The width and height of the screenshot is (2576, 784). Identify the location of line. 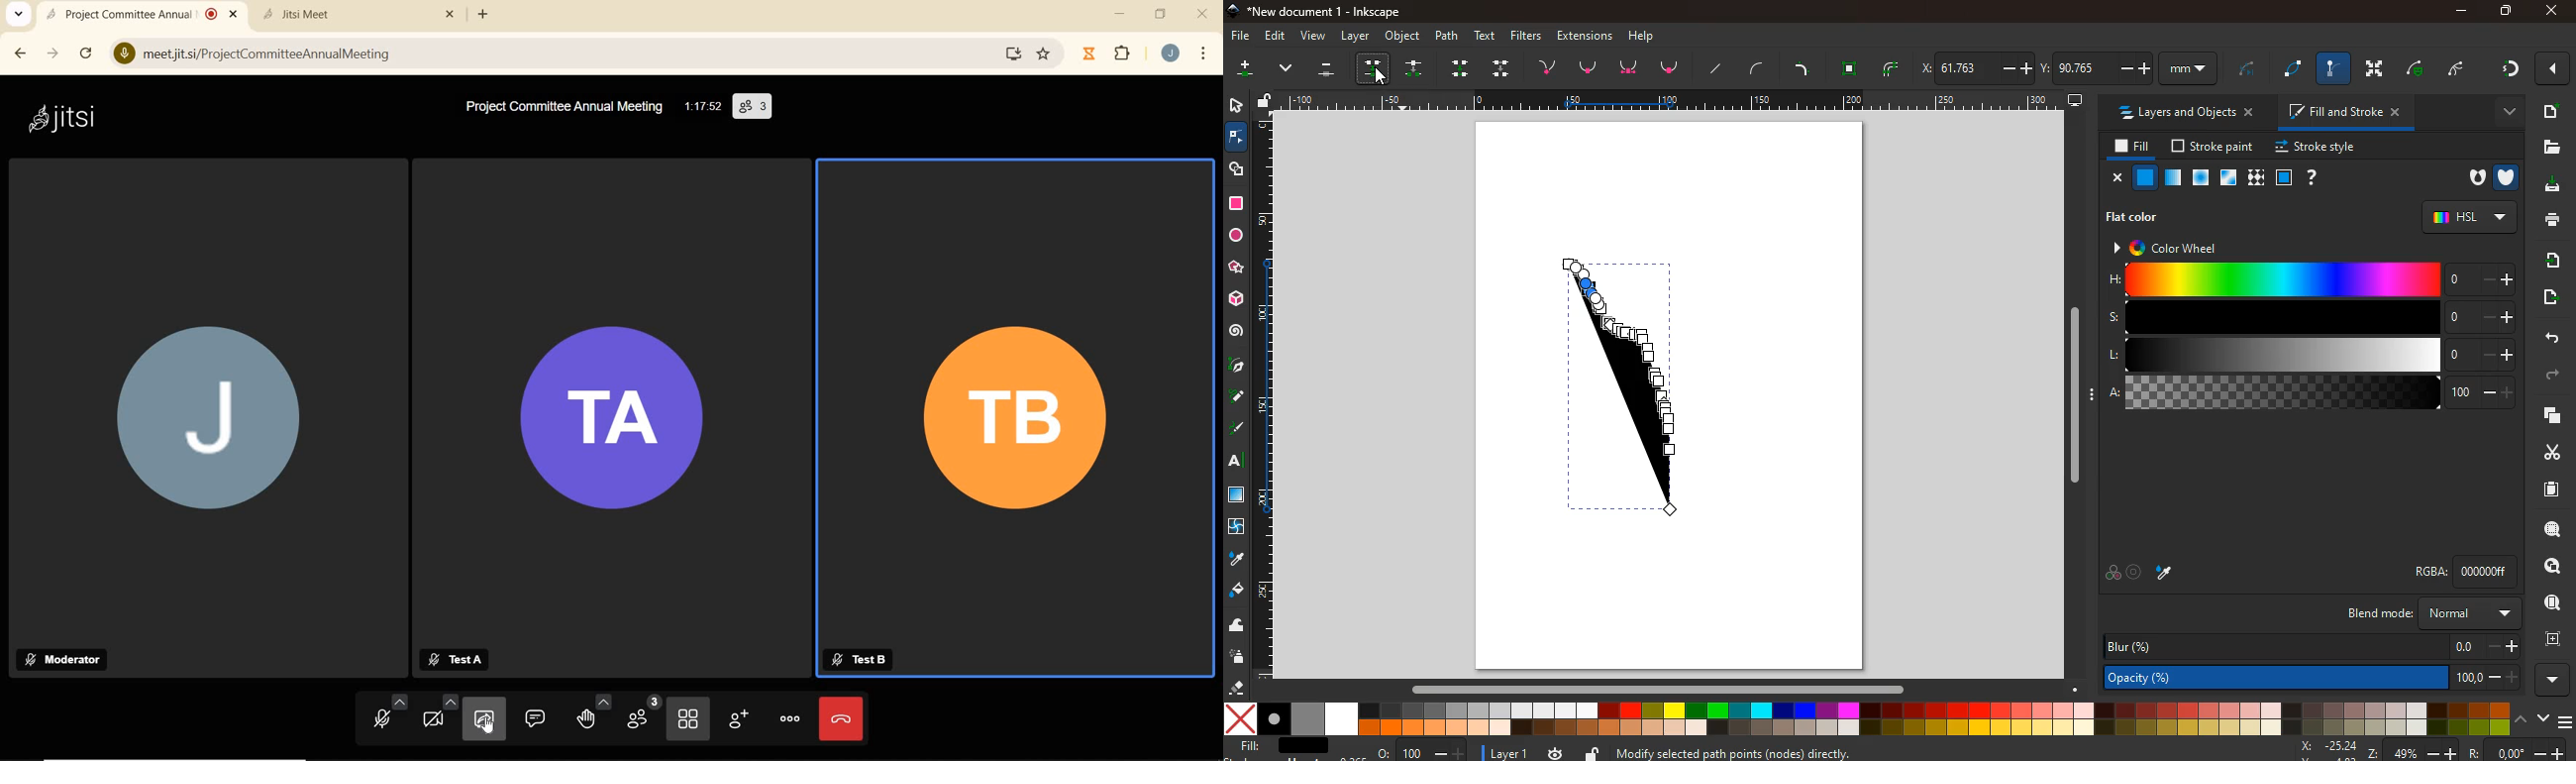
(1804, 67).